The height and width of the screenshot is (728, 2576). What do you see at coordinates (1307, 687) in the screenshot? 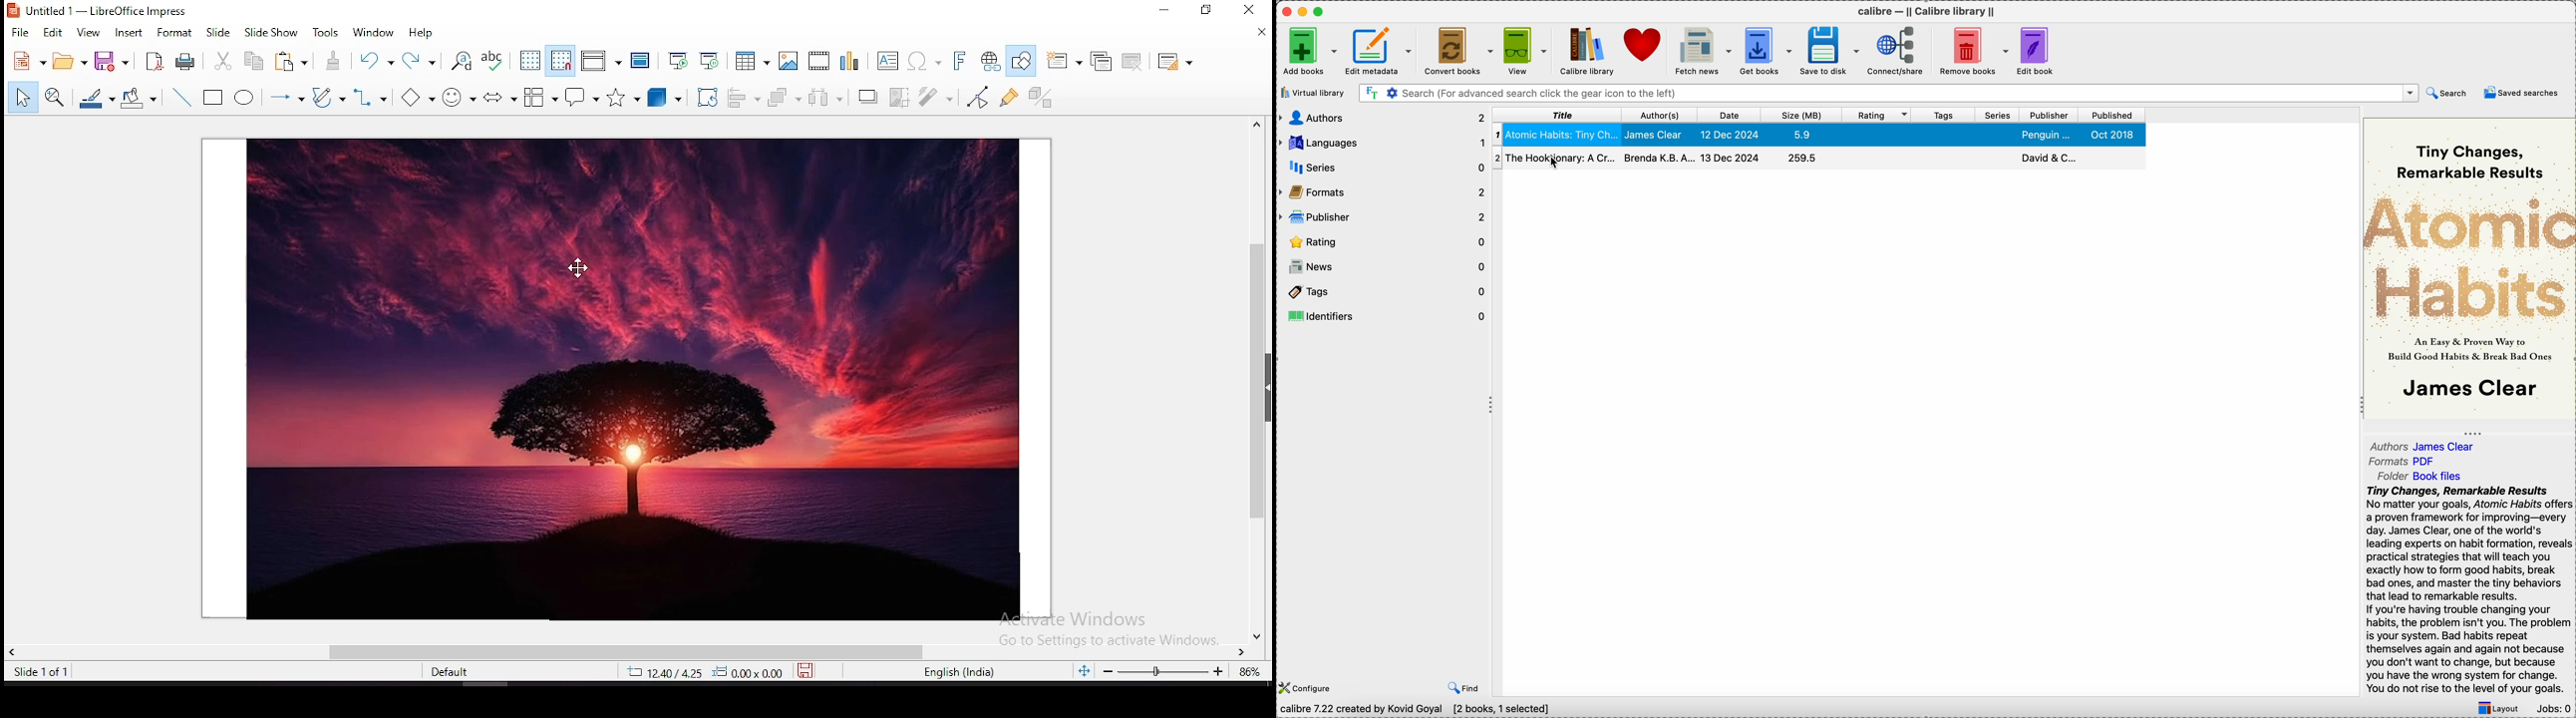
I see `configure` at bounding box center [1307, 687].